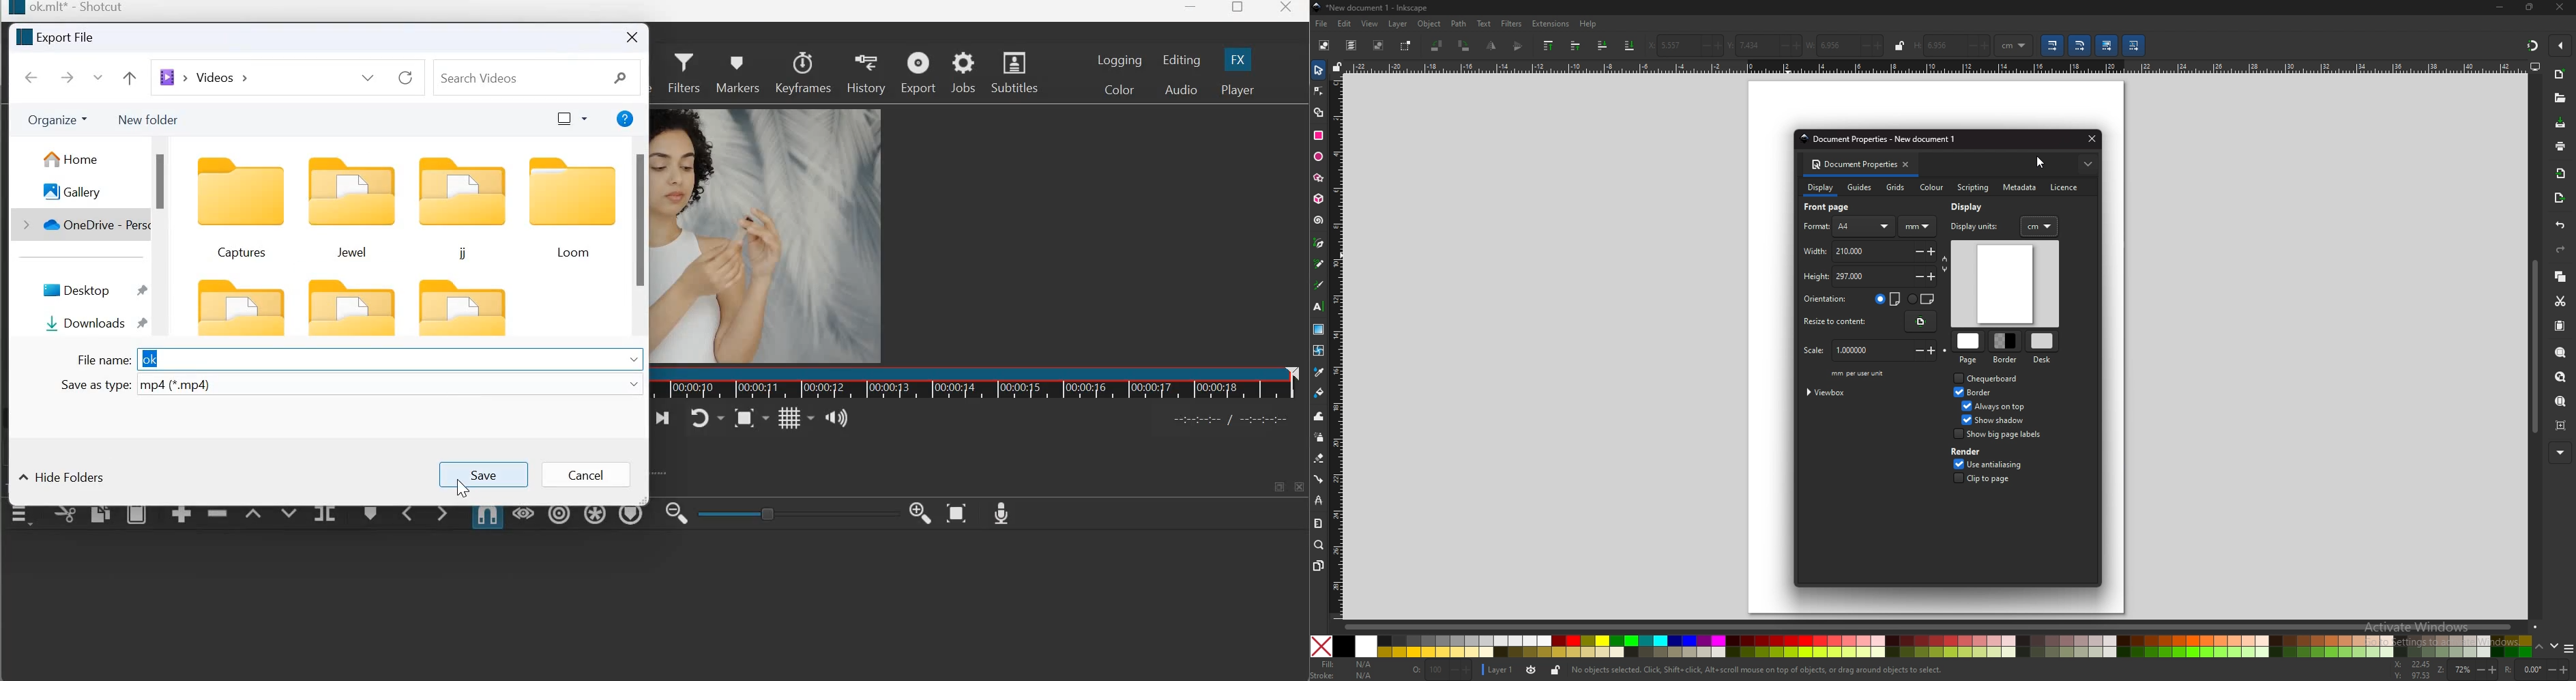 The height and width of the screenshot is (700, 2576). What do you see at coordinates (2561, 225) in the screenshot?
I see `undo` at bounding box center [2561, 225].